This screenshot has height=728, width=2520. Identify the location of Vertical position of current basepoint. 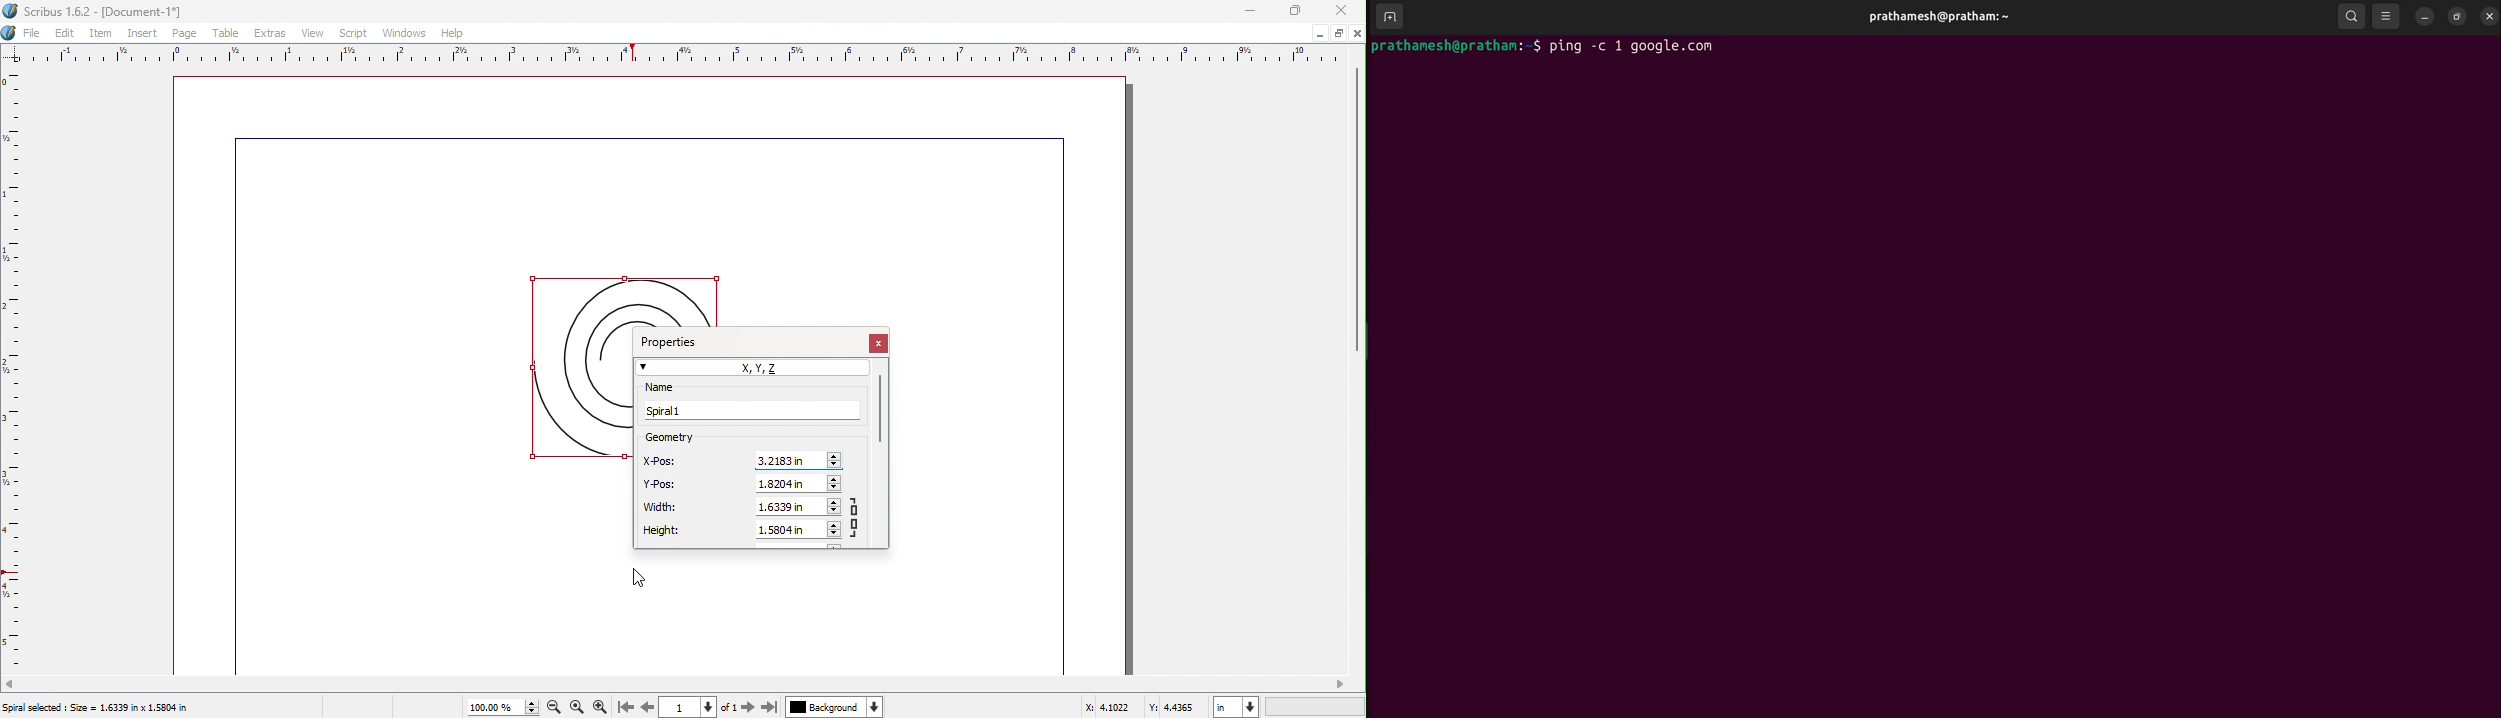
(791, 485).